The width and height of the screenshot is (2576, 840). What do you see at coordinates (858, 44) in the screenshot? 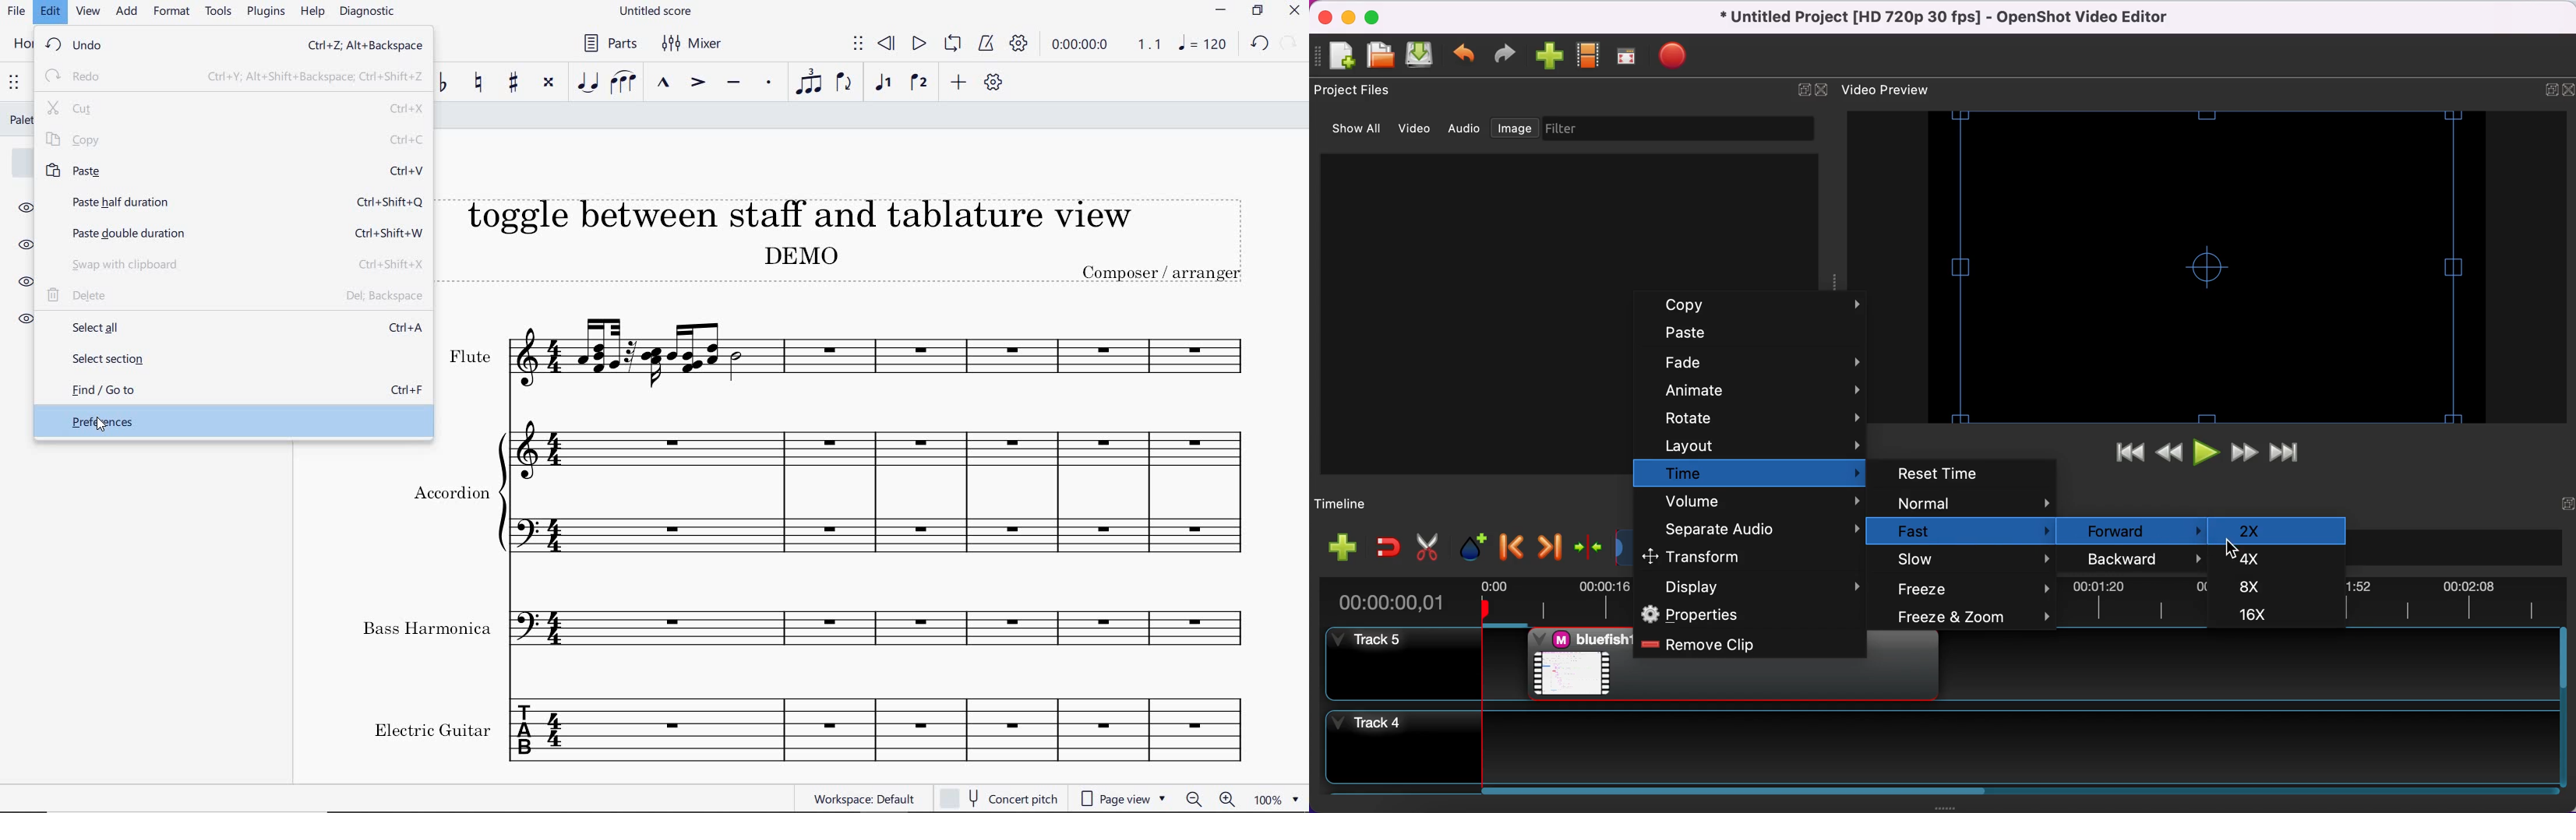
I see `select to move` at bounding box center [858, 44].